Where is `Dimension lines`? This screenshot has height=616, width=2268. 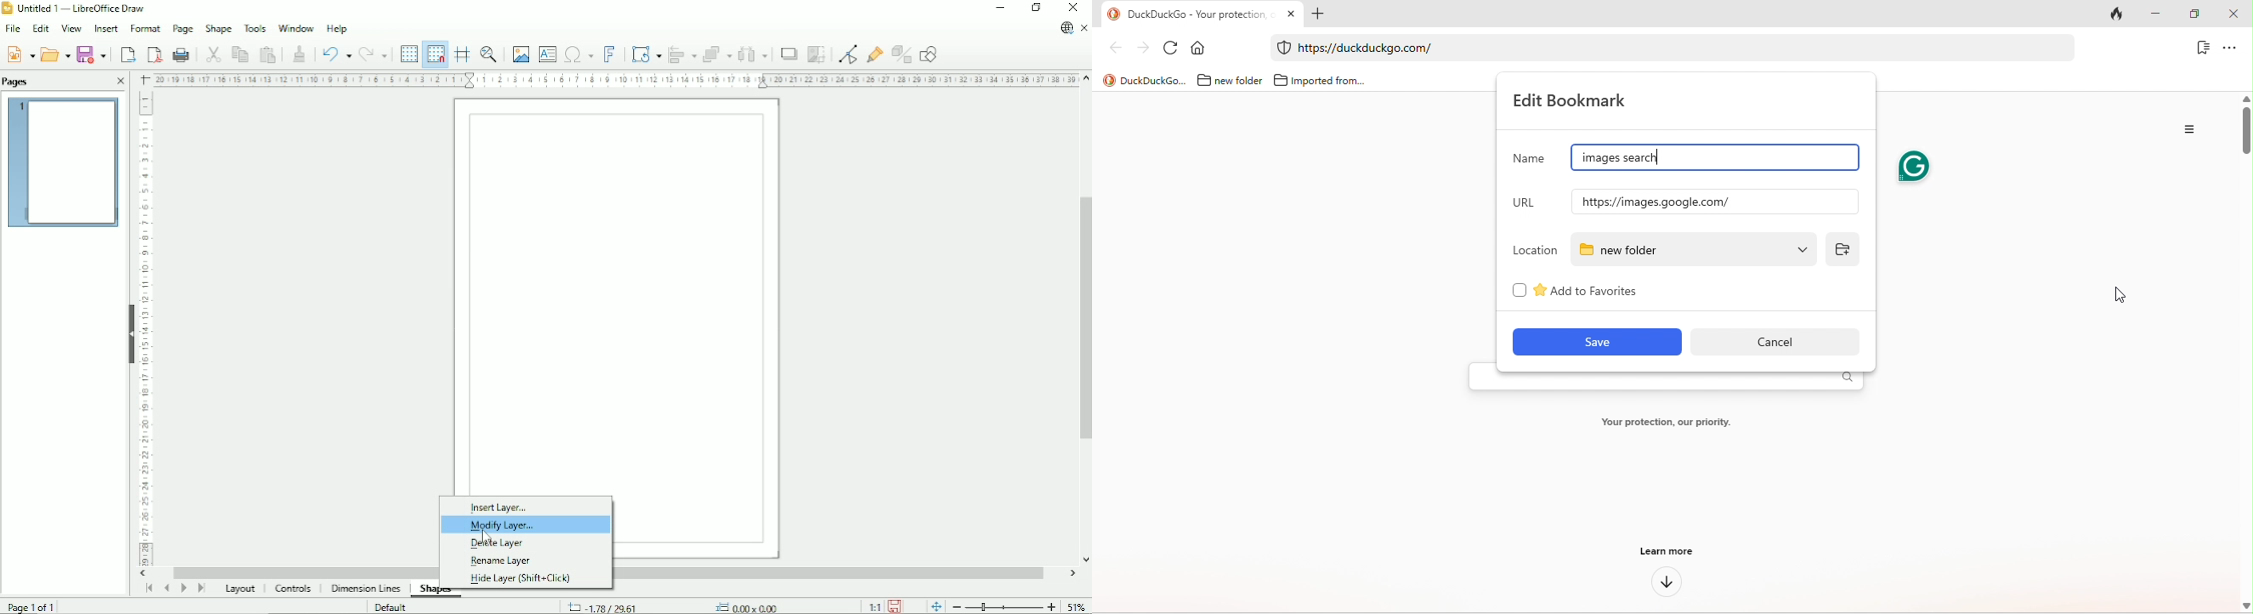
Dimension lines is located at coordinates (367, 589).